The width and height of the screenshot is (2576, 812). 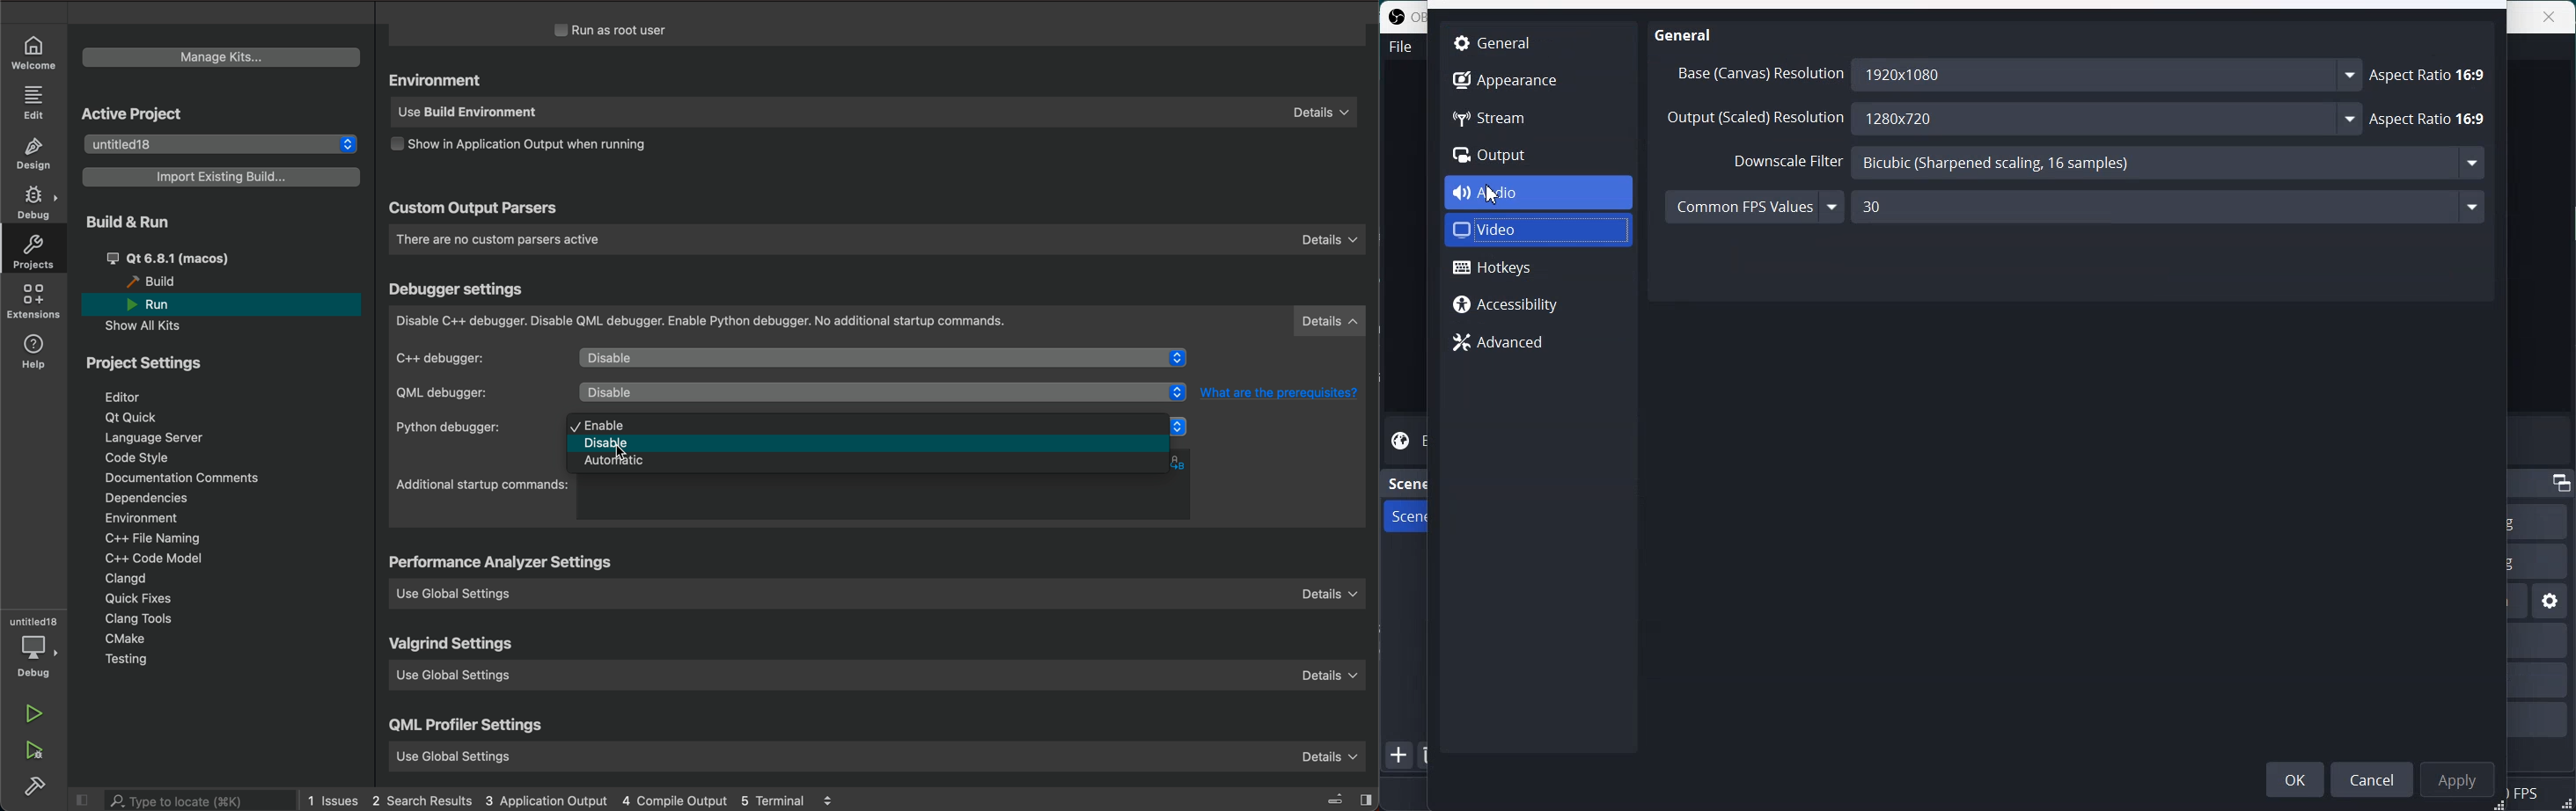 I want to click on Window Adjuster, so click(x=2497, y=805).